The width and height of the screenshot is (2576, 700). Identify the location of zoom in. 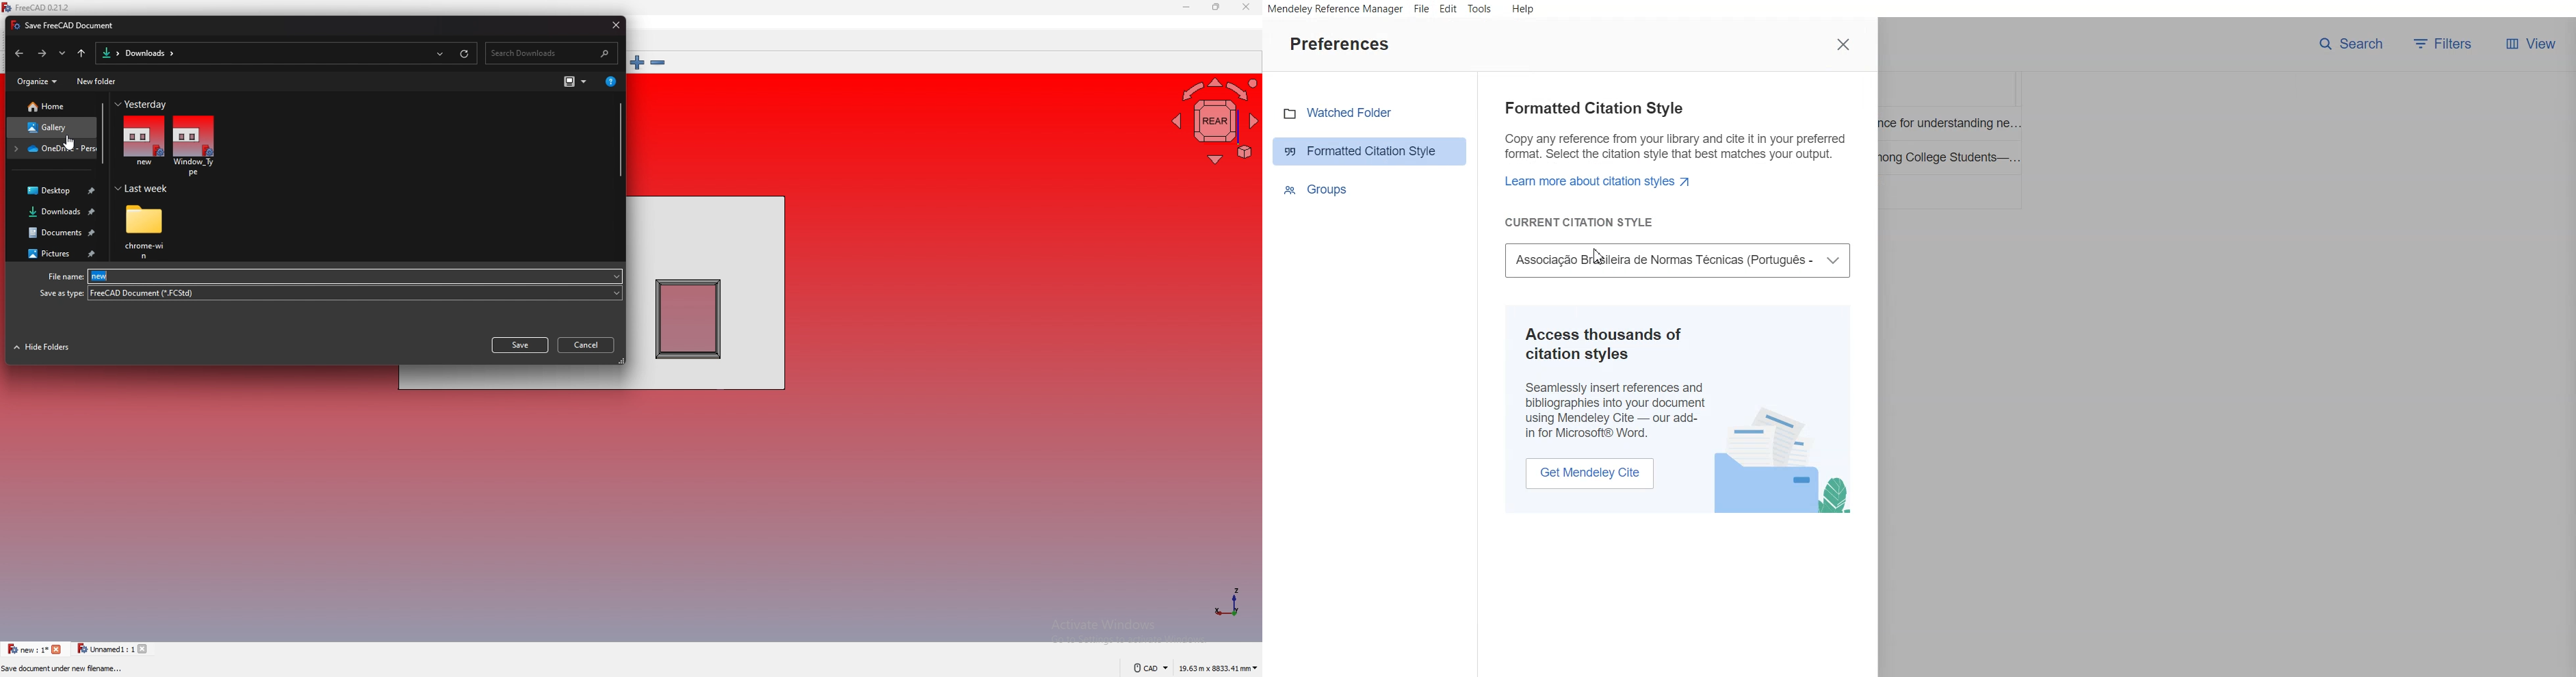
(637, 62).